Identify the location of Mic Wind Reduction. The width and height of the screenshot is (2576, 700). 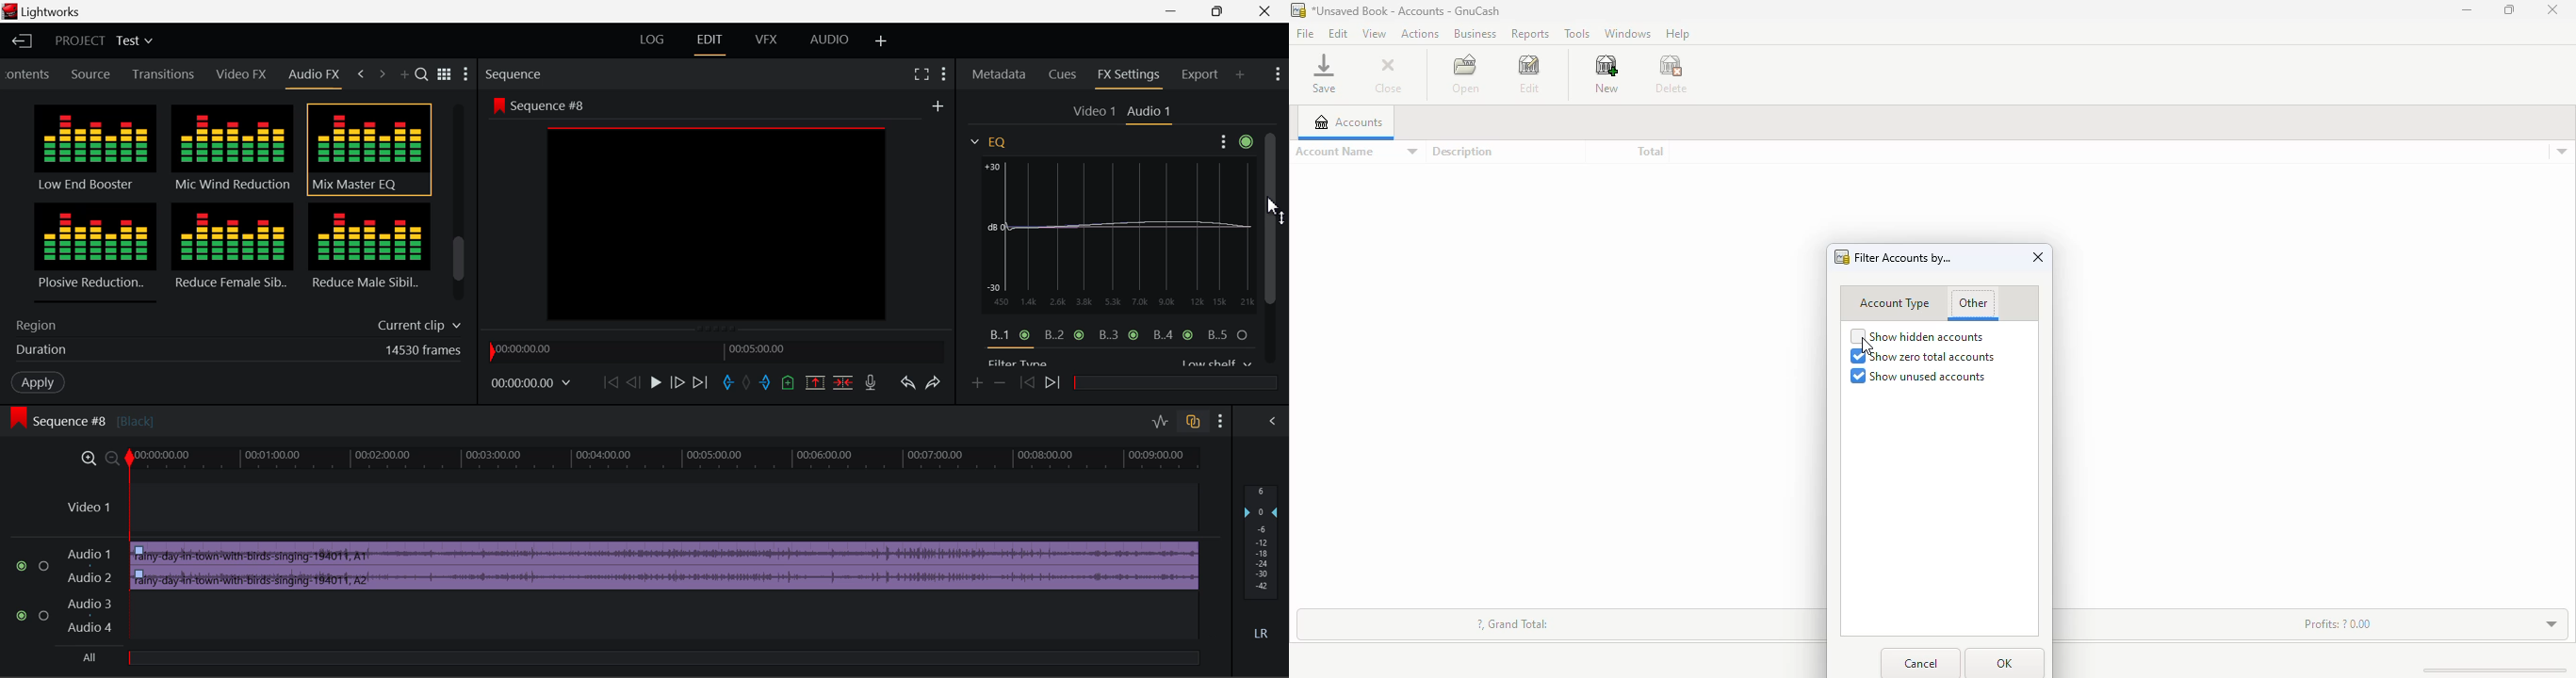
(233, 150).